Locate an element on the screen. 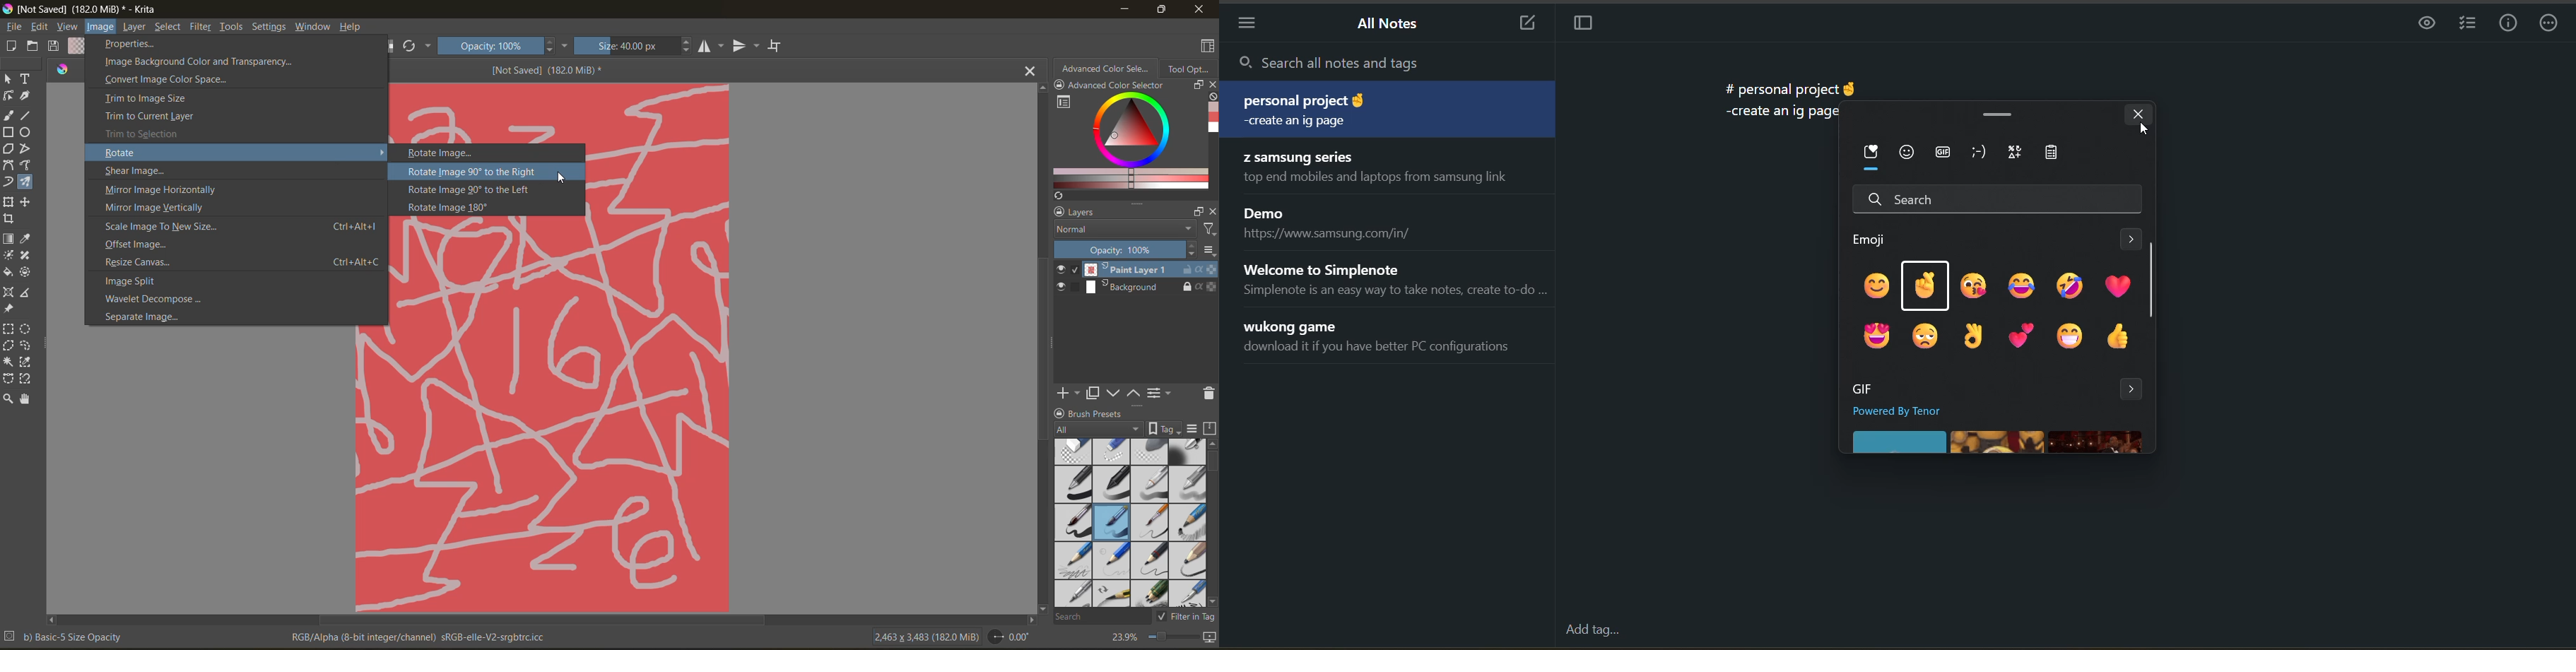  emoji 2 is located at coordinates (1923, 283).